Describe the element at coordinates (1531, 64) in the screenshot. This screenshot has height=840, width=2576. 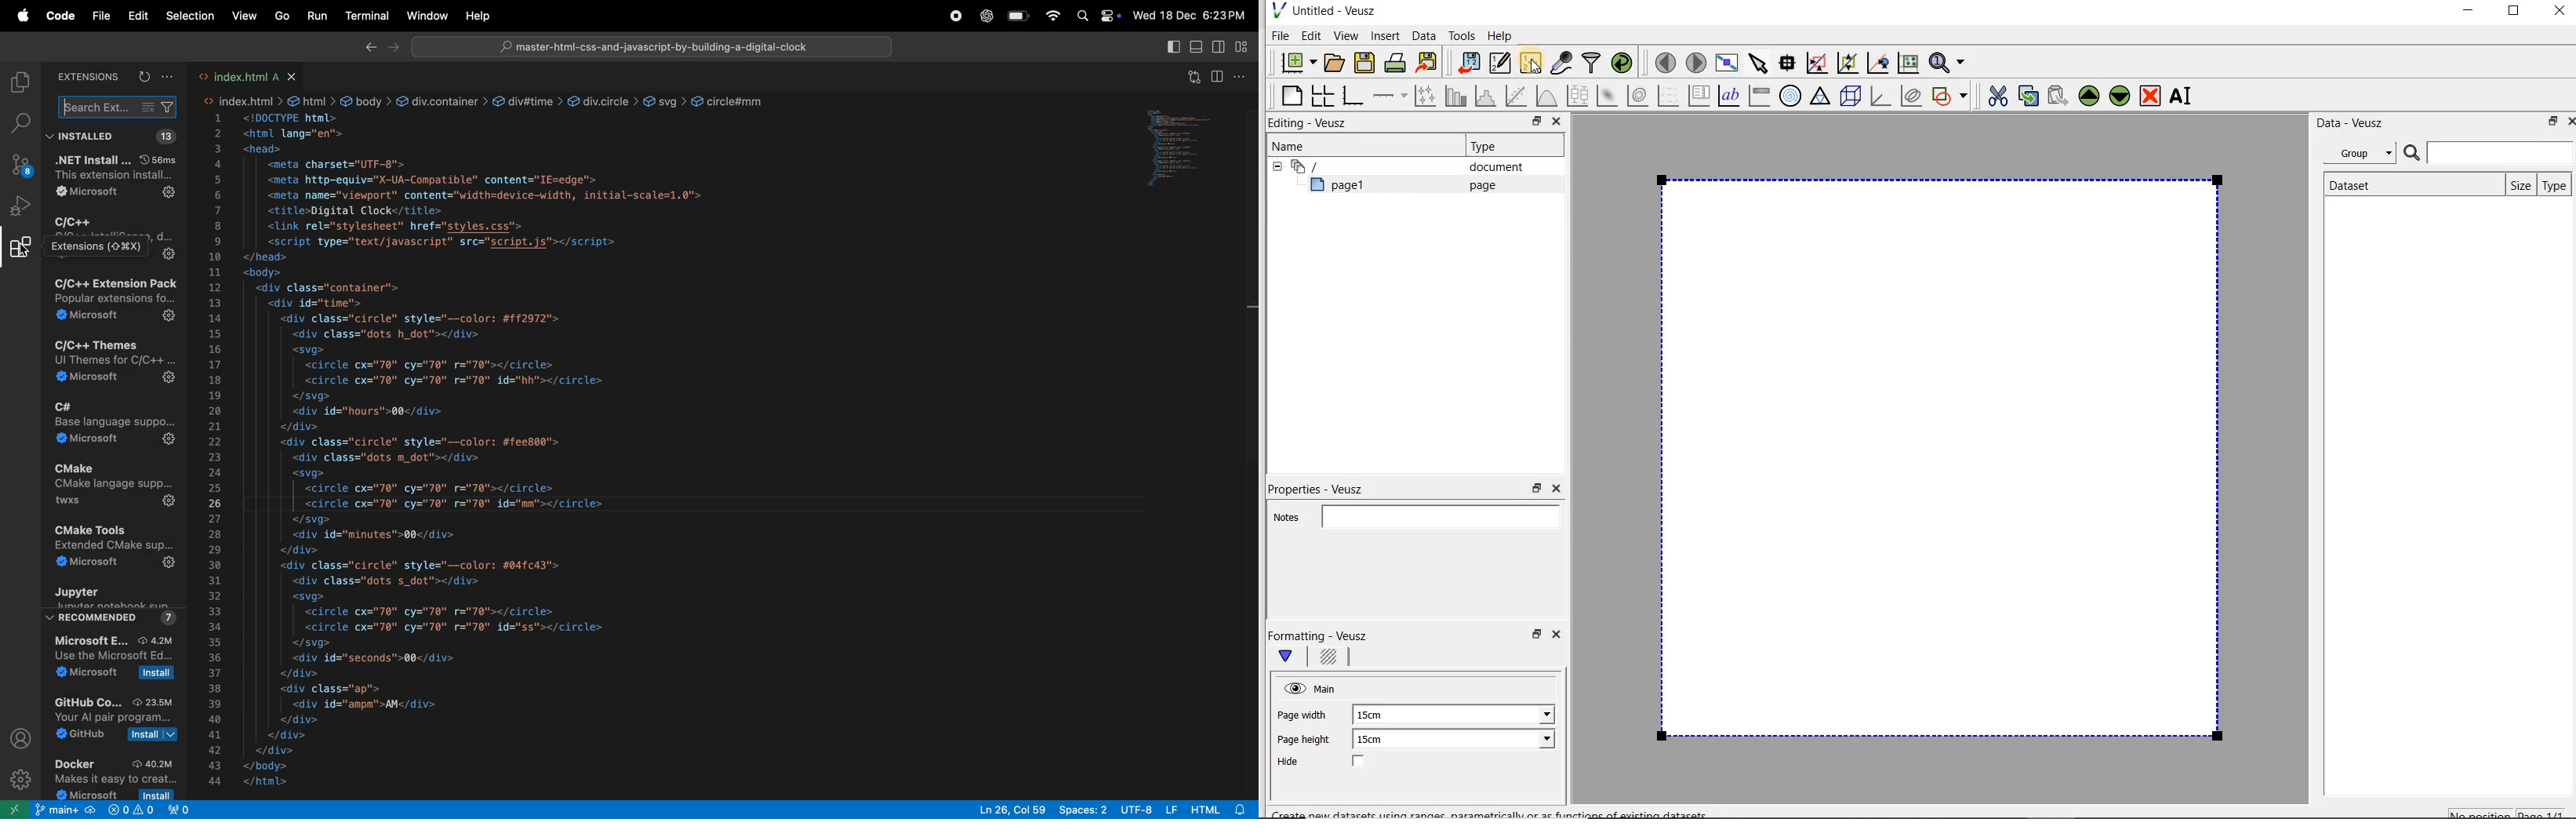
I see `create new datasets using ranges, parametrically or as functions of existing datasets` at that location.